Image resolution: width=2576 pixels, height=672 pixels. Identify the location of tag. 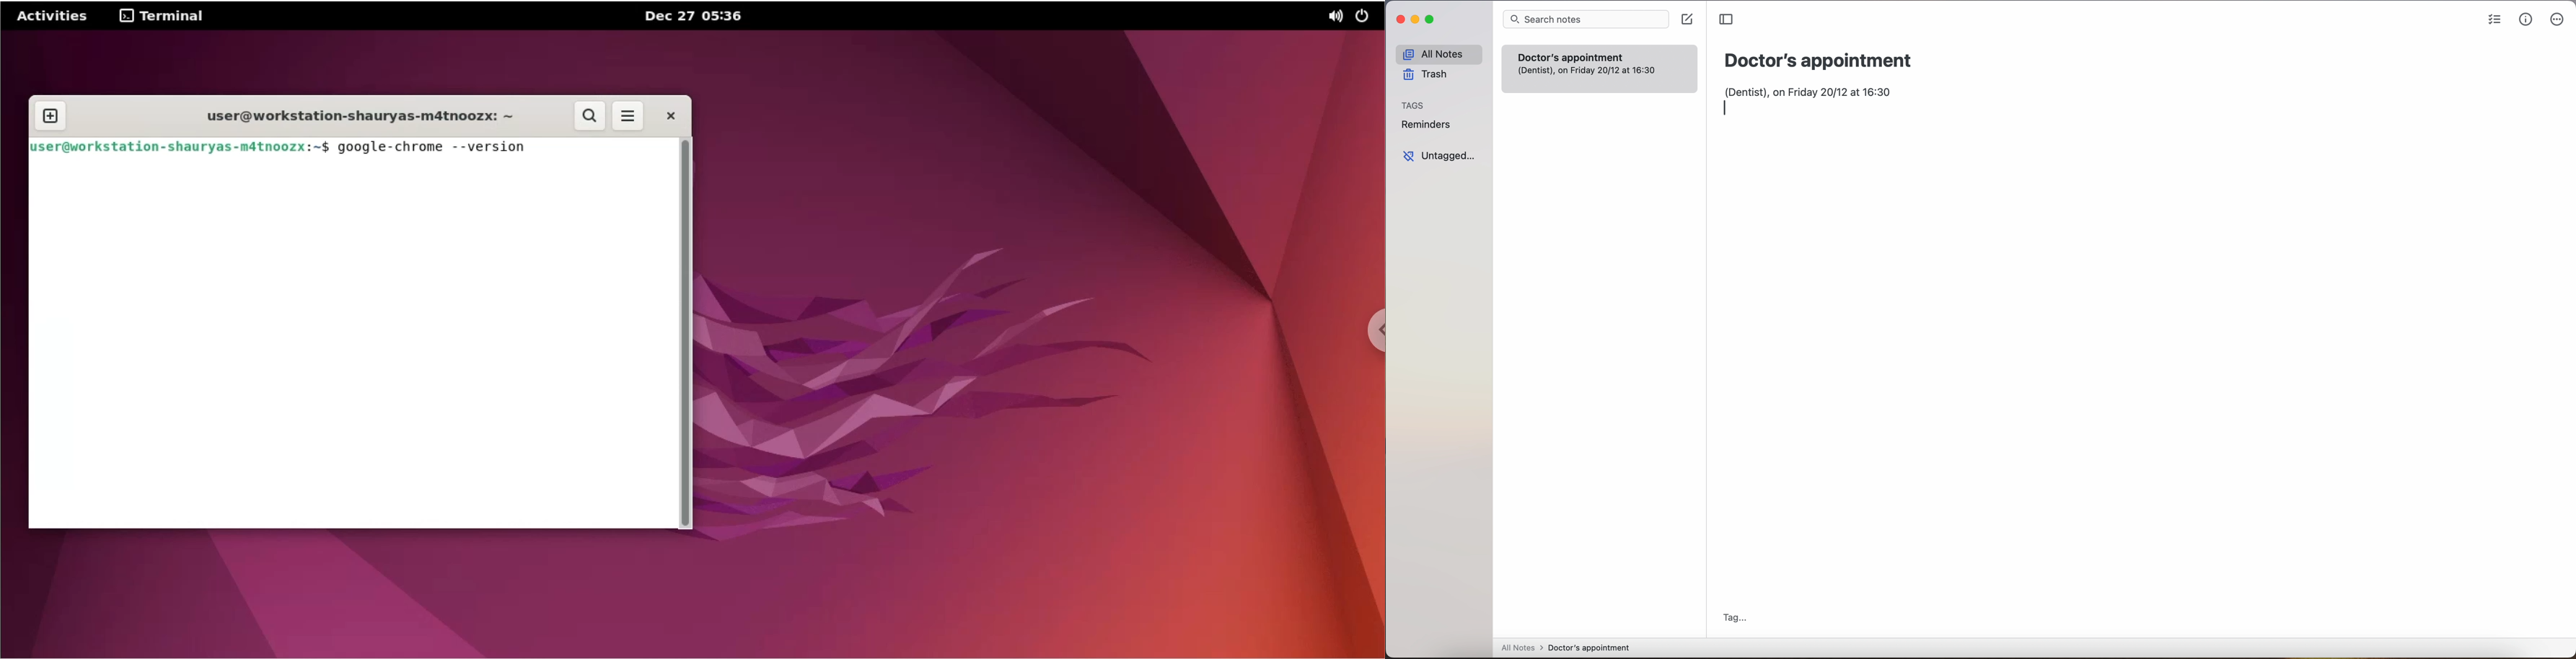
(1734, 618).